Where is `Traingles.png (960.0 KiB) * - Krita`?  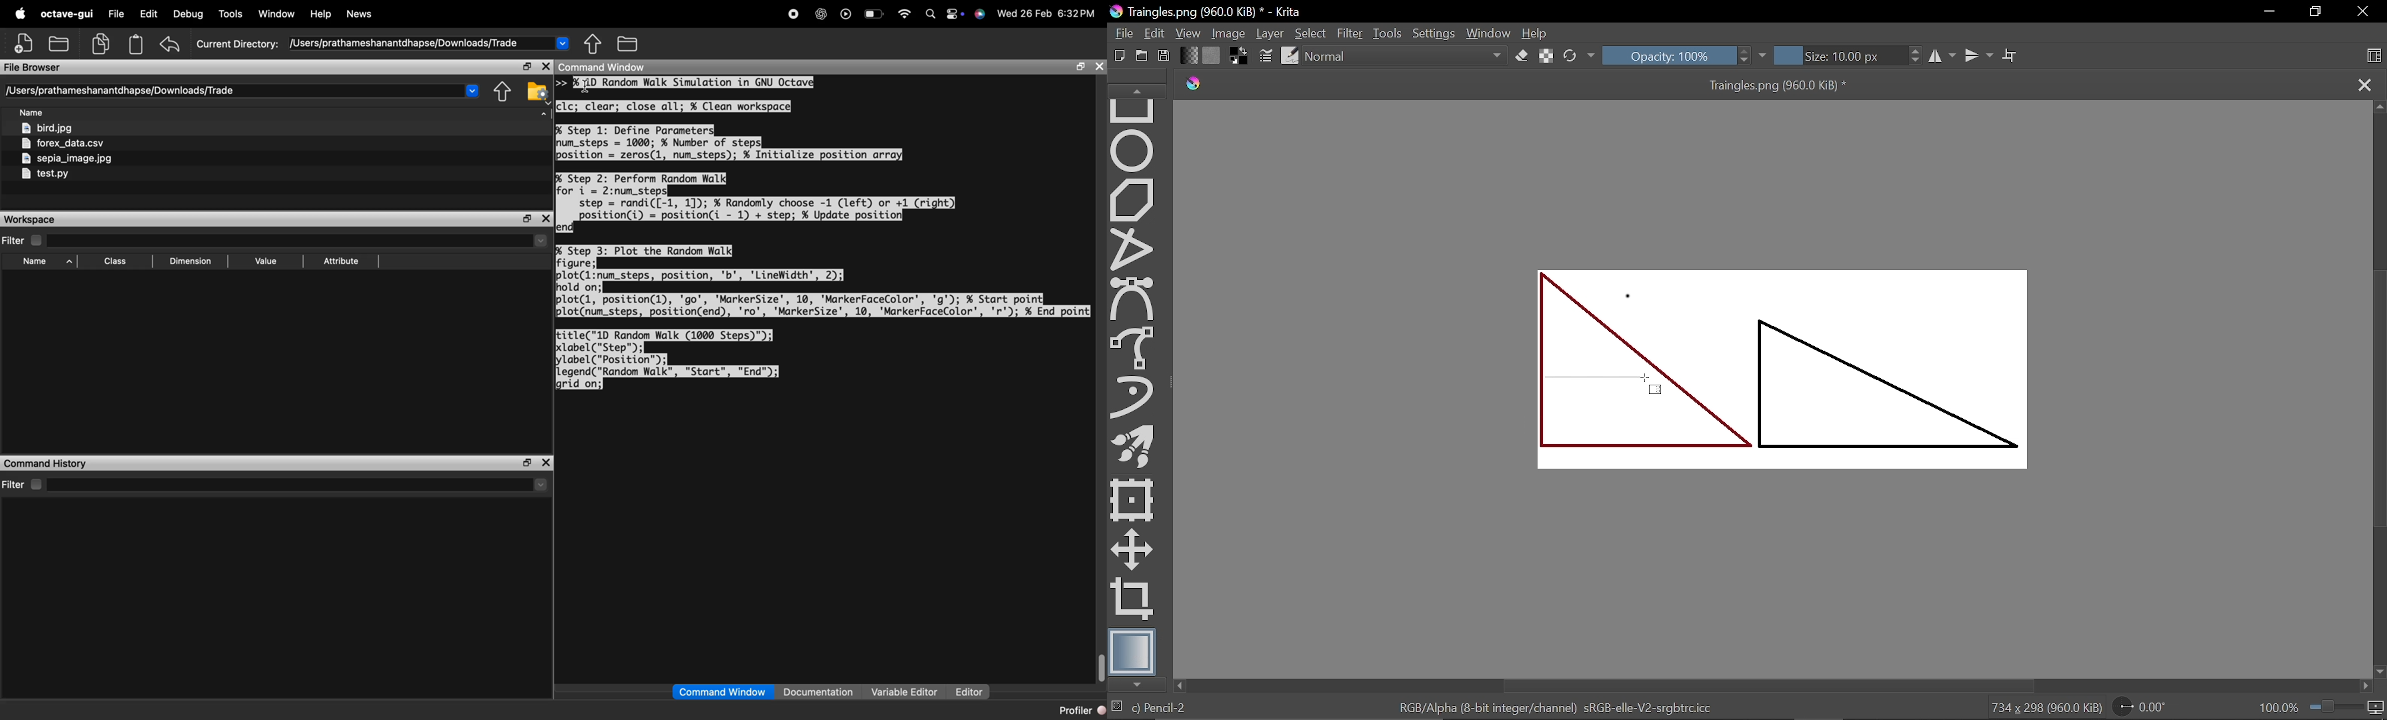
Traingles.png (960.0 KiB) * - Krita is located at coordinates (1206, 11).